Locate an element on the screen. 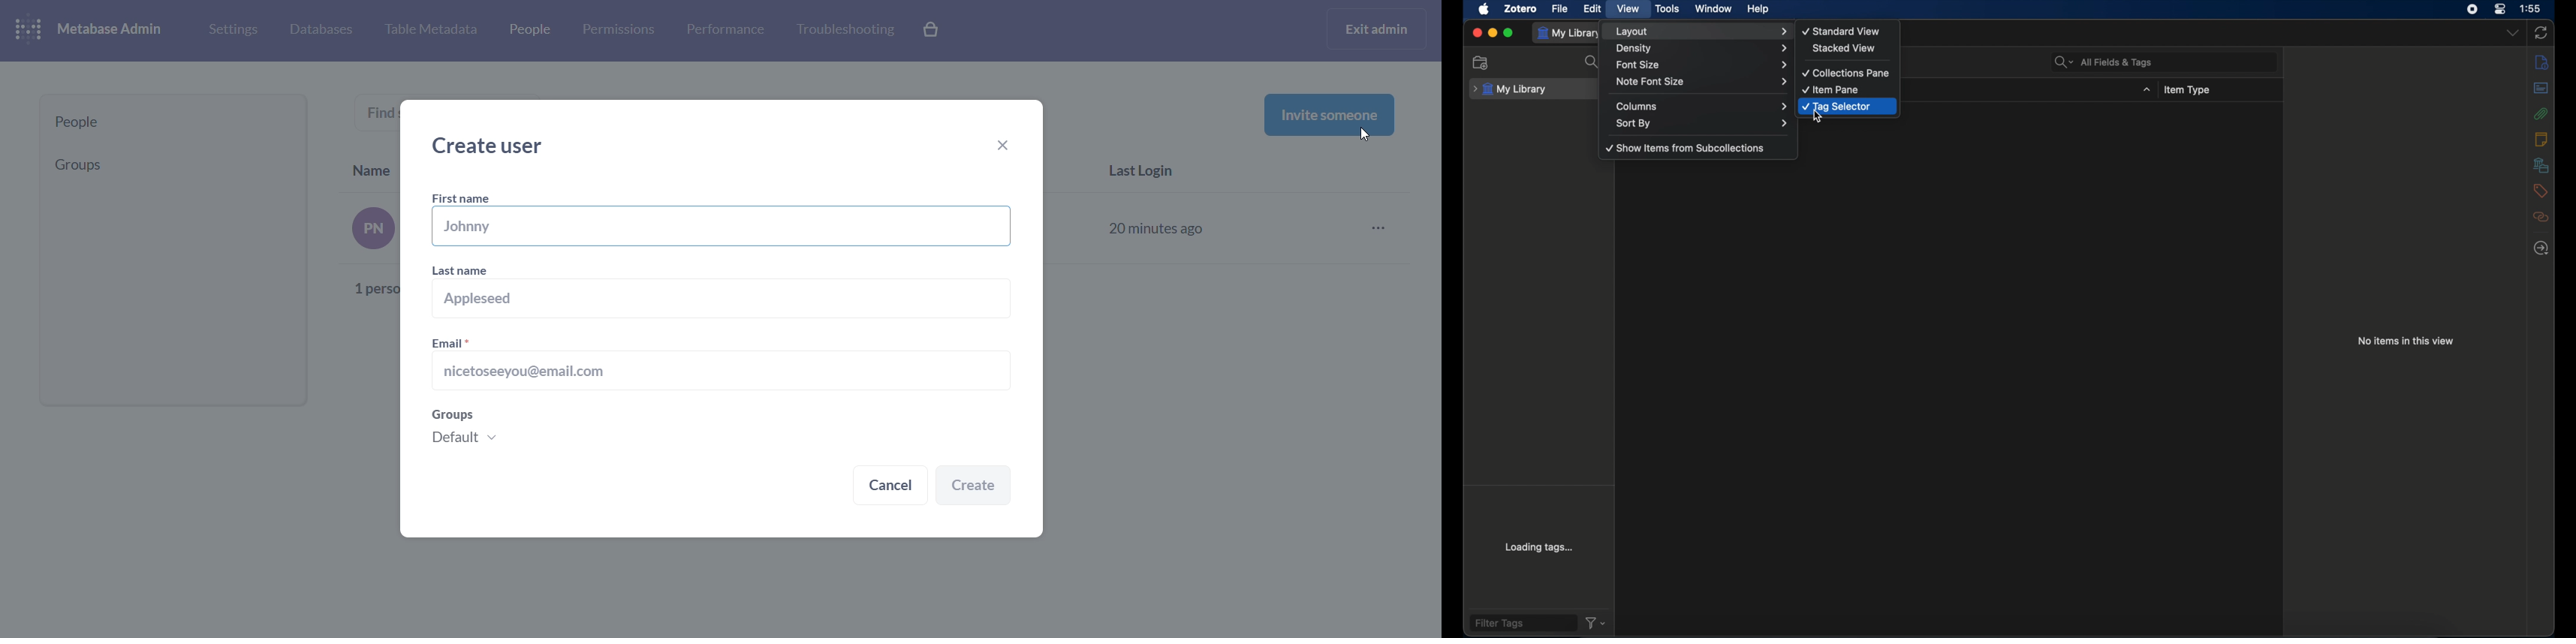 This screenshot has height=644, width=2576. last name is located at coordinates (722, 294).